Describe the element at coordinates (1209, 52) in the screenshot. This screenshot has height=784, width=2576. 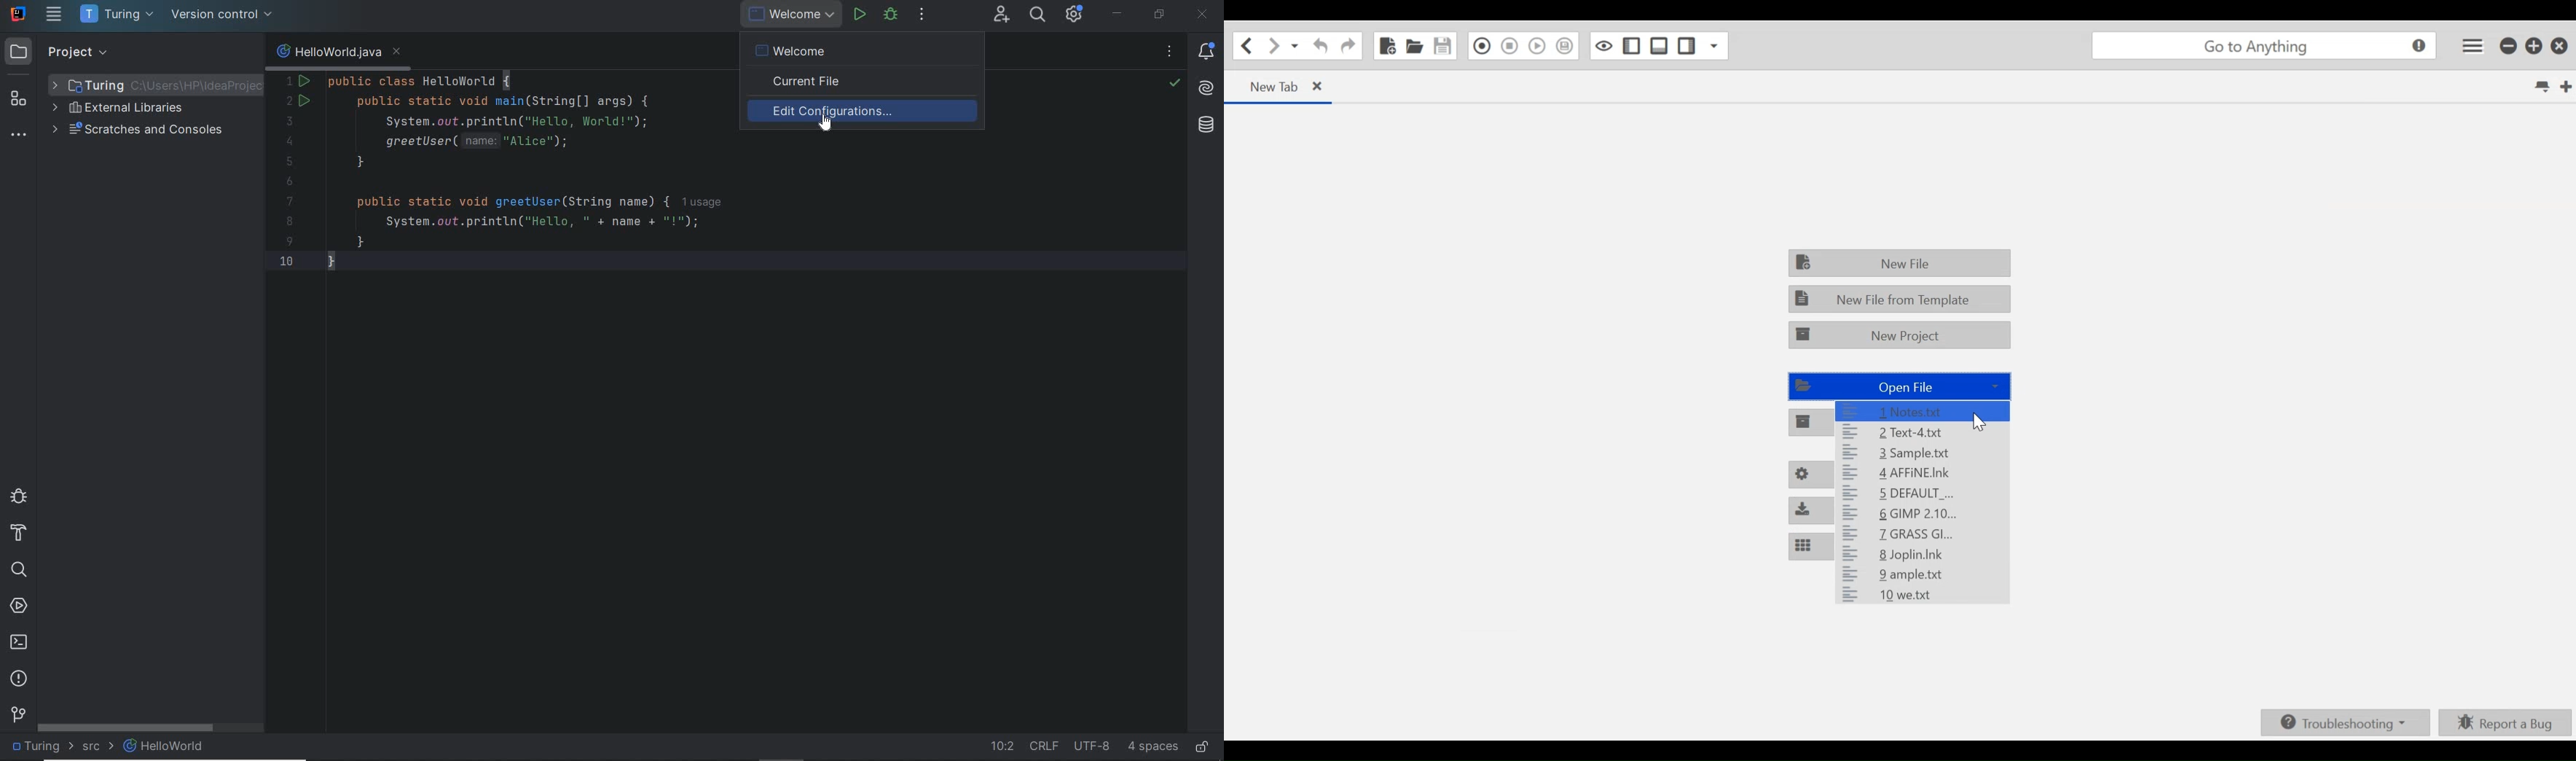
I see `notifications` at that location.